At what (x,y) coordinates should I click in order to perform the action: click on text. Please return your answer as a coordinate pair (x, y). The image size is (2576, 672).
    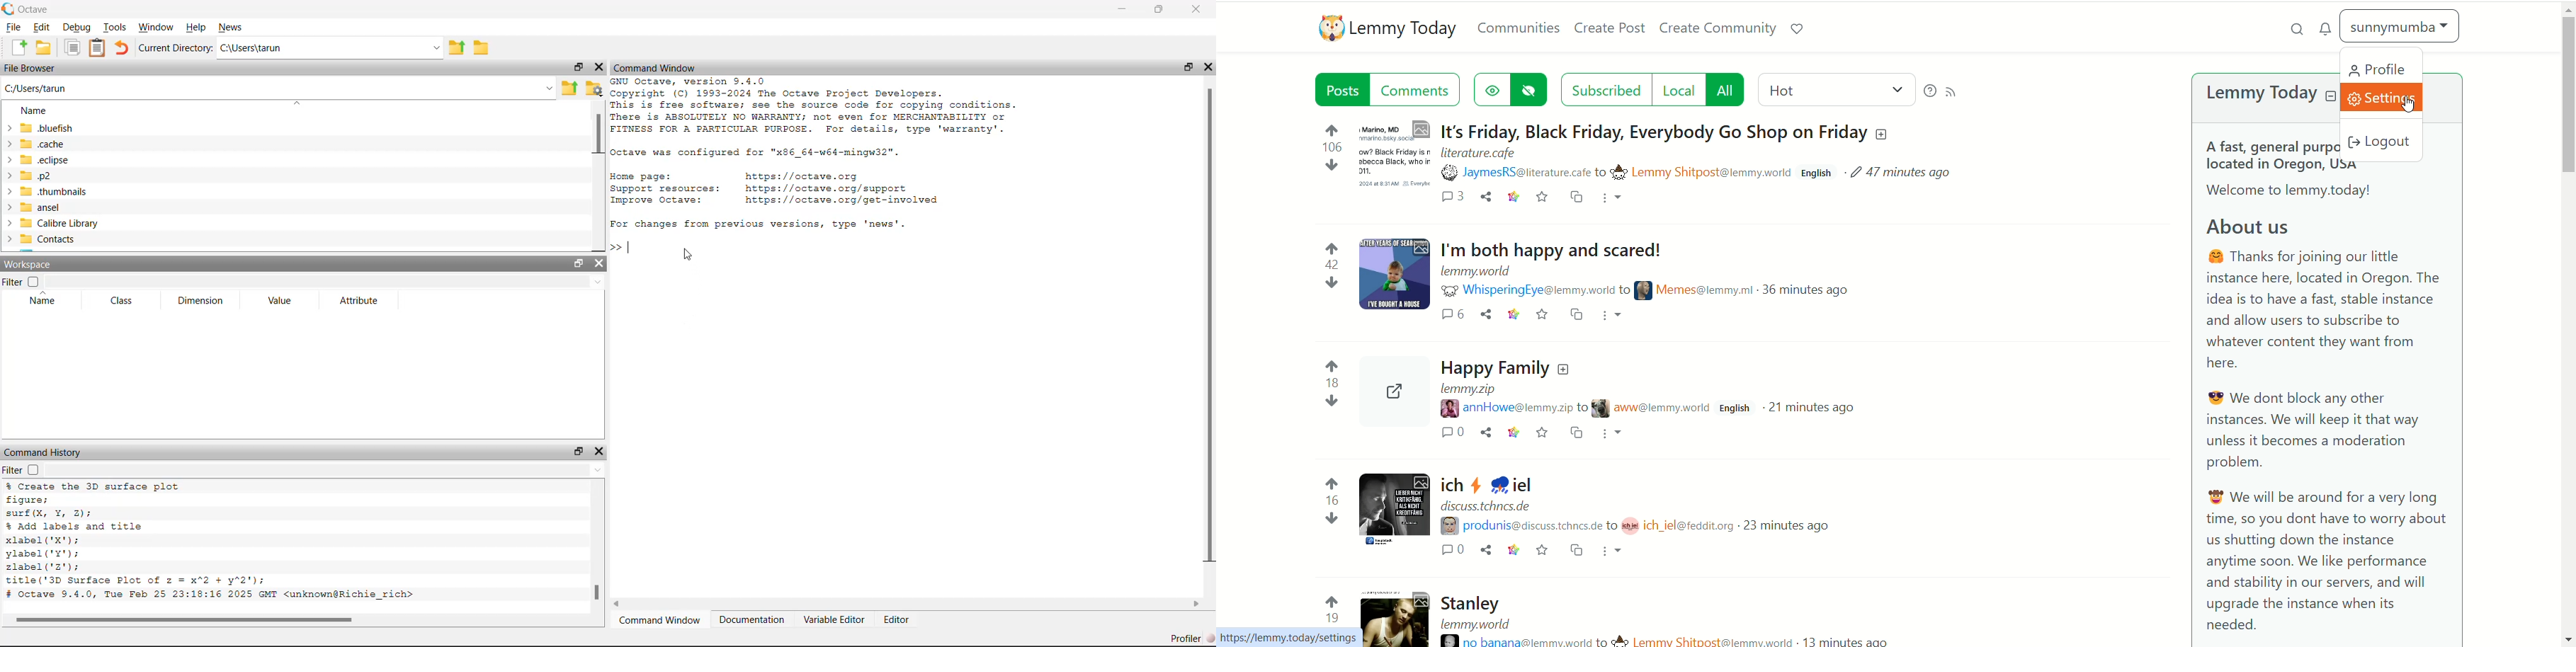
    Looking at the image, I should click on (2274, 151).